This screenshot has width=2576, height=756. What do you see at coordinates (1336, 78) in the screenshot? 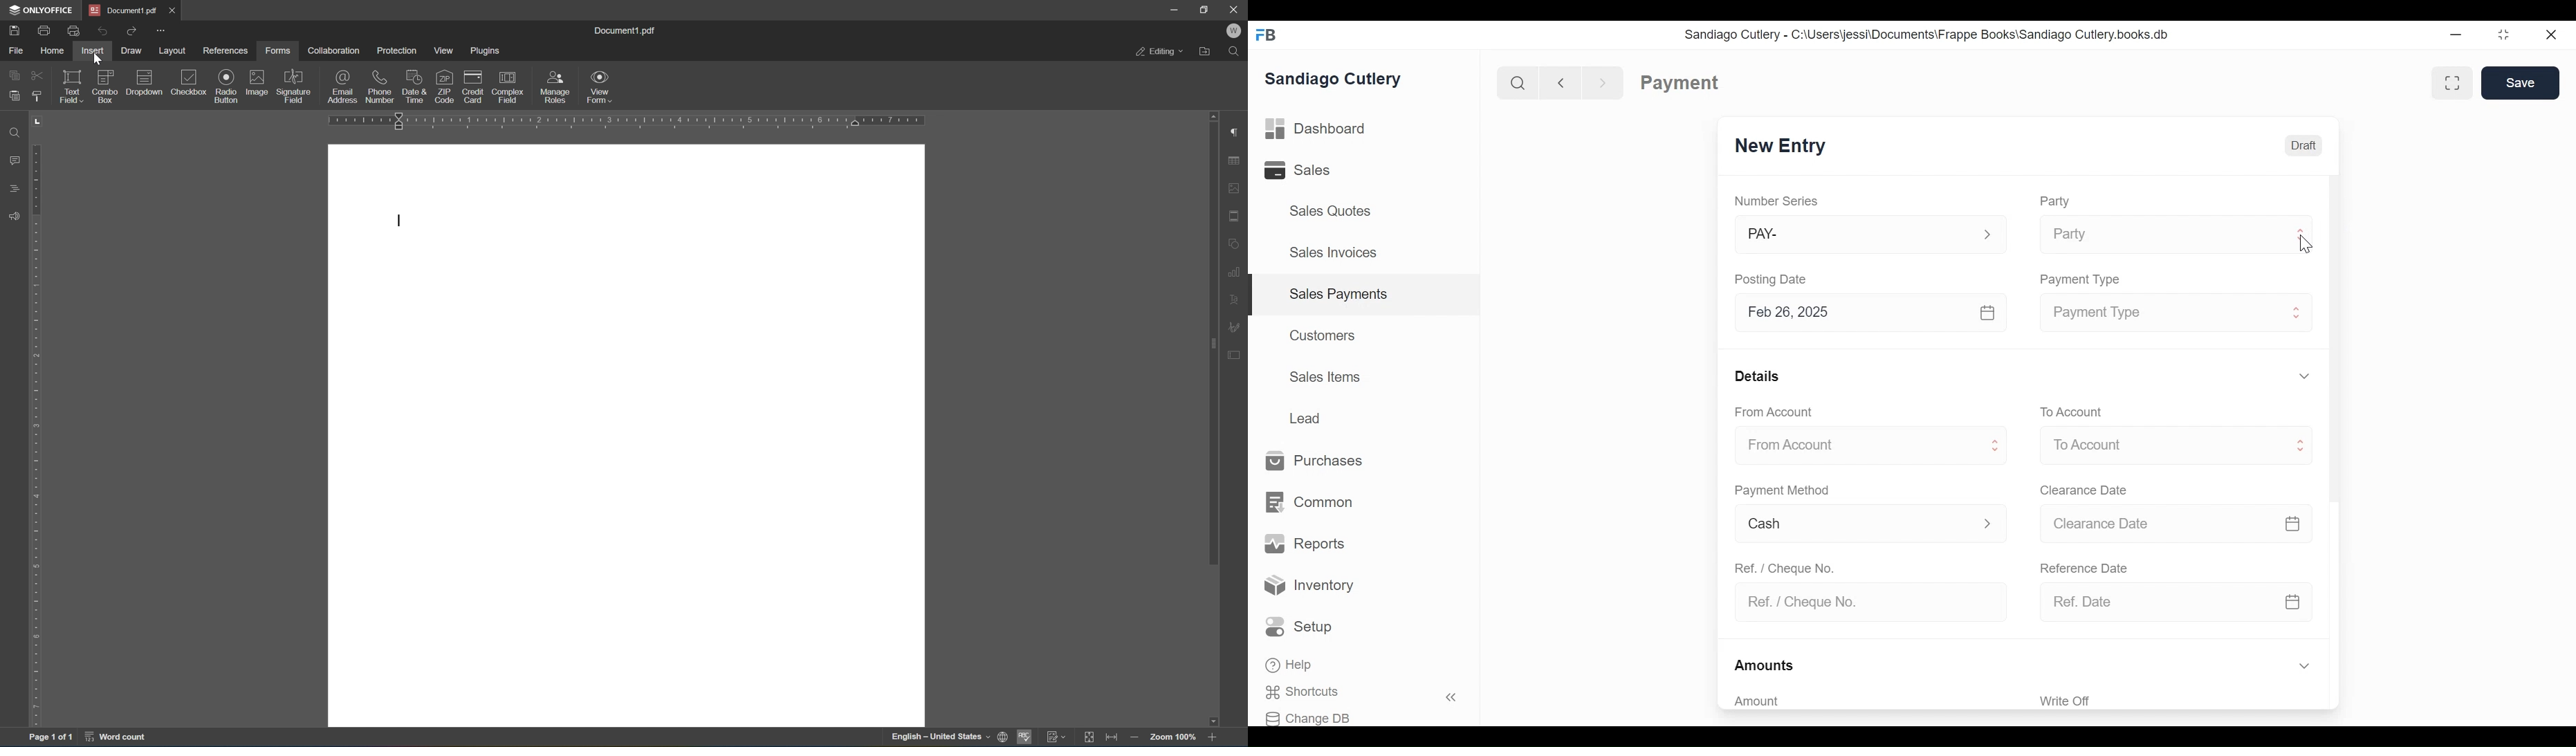
I see `Sandiago Cutlery` at bounding box center [1336, 78].